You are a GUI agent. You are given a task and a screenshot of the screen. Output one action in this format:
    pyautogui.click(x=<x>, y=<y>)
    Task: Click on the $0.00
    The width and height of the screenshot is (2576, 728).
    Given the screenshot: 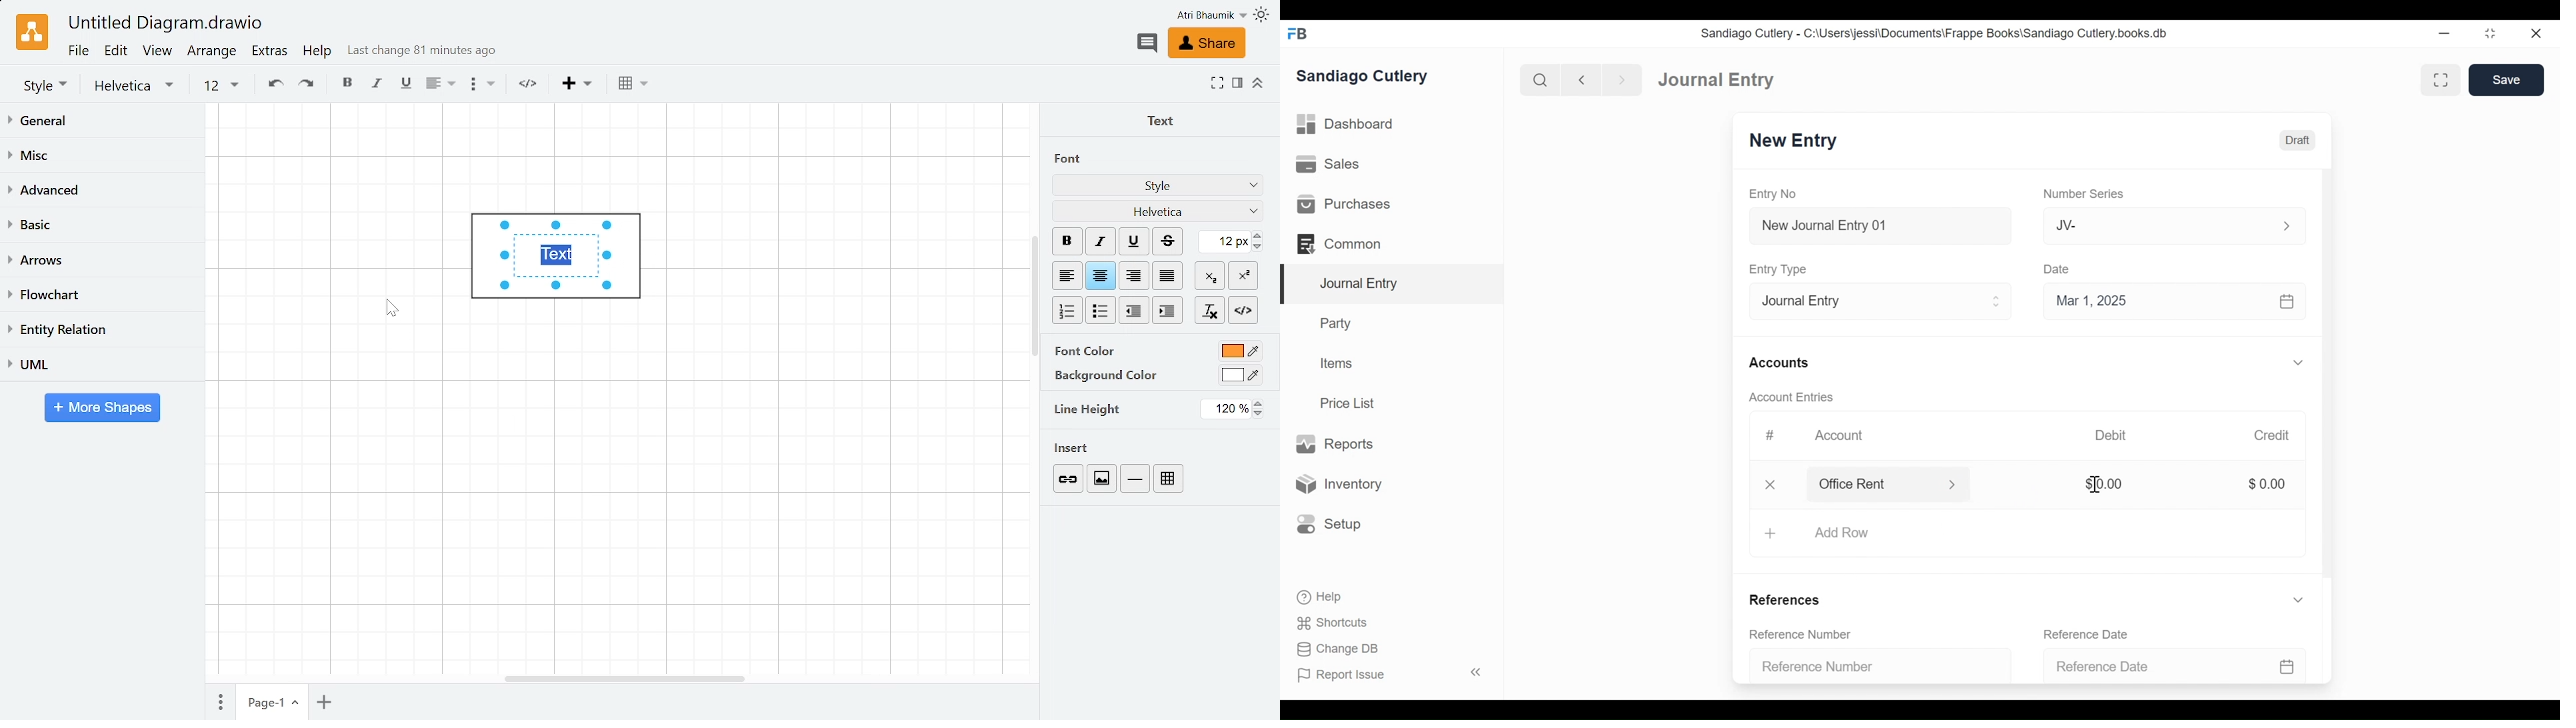 What is the action you would take?
    pyautogui.click(x=2266, y=484)
    